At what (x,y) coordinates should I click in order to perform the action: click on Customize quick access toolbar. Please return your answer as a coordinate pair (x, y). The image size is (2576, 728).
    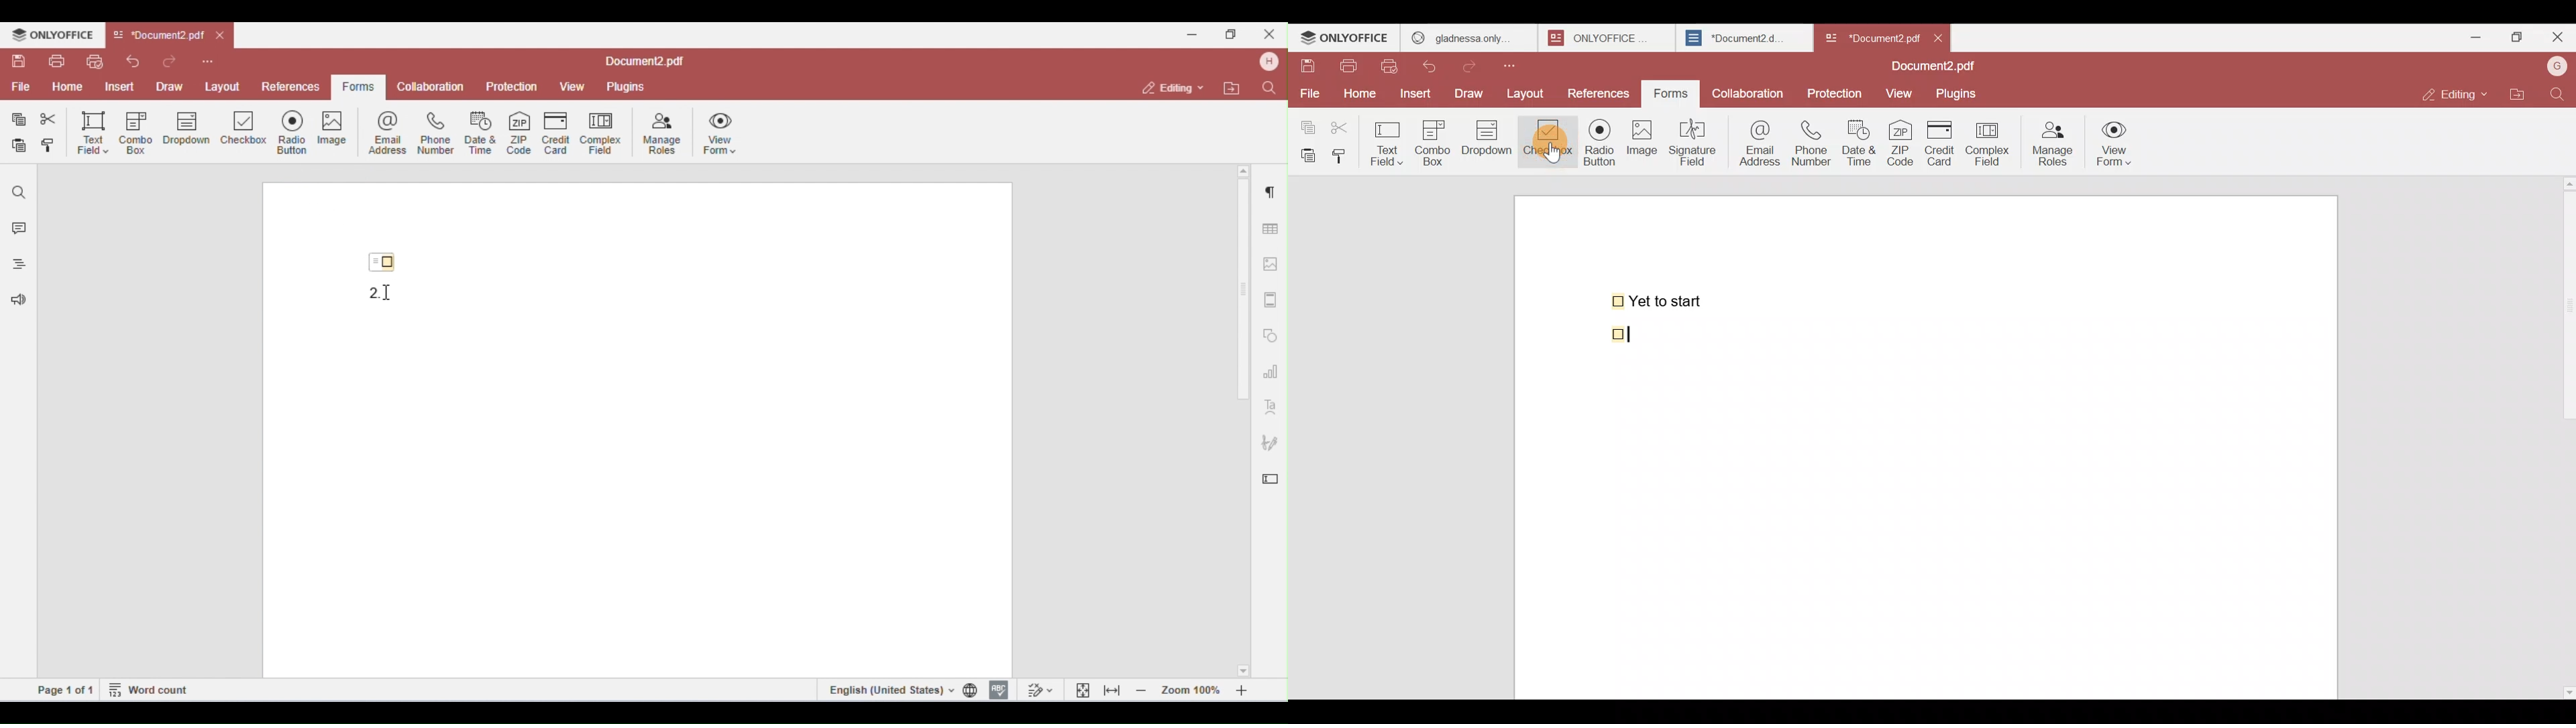
    Looking at the image, I should click on (1521, 63).